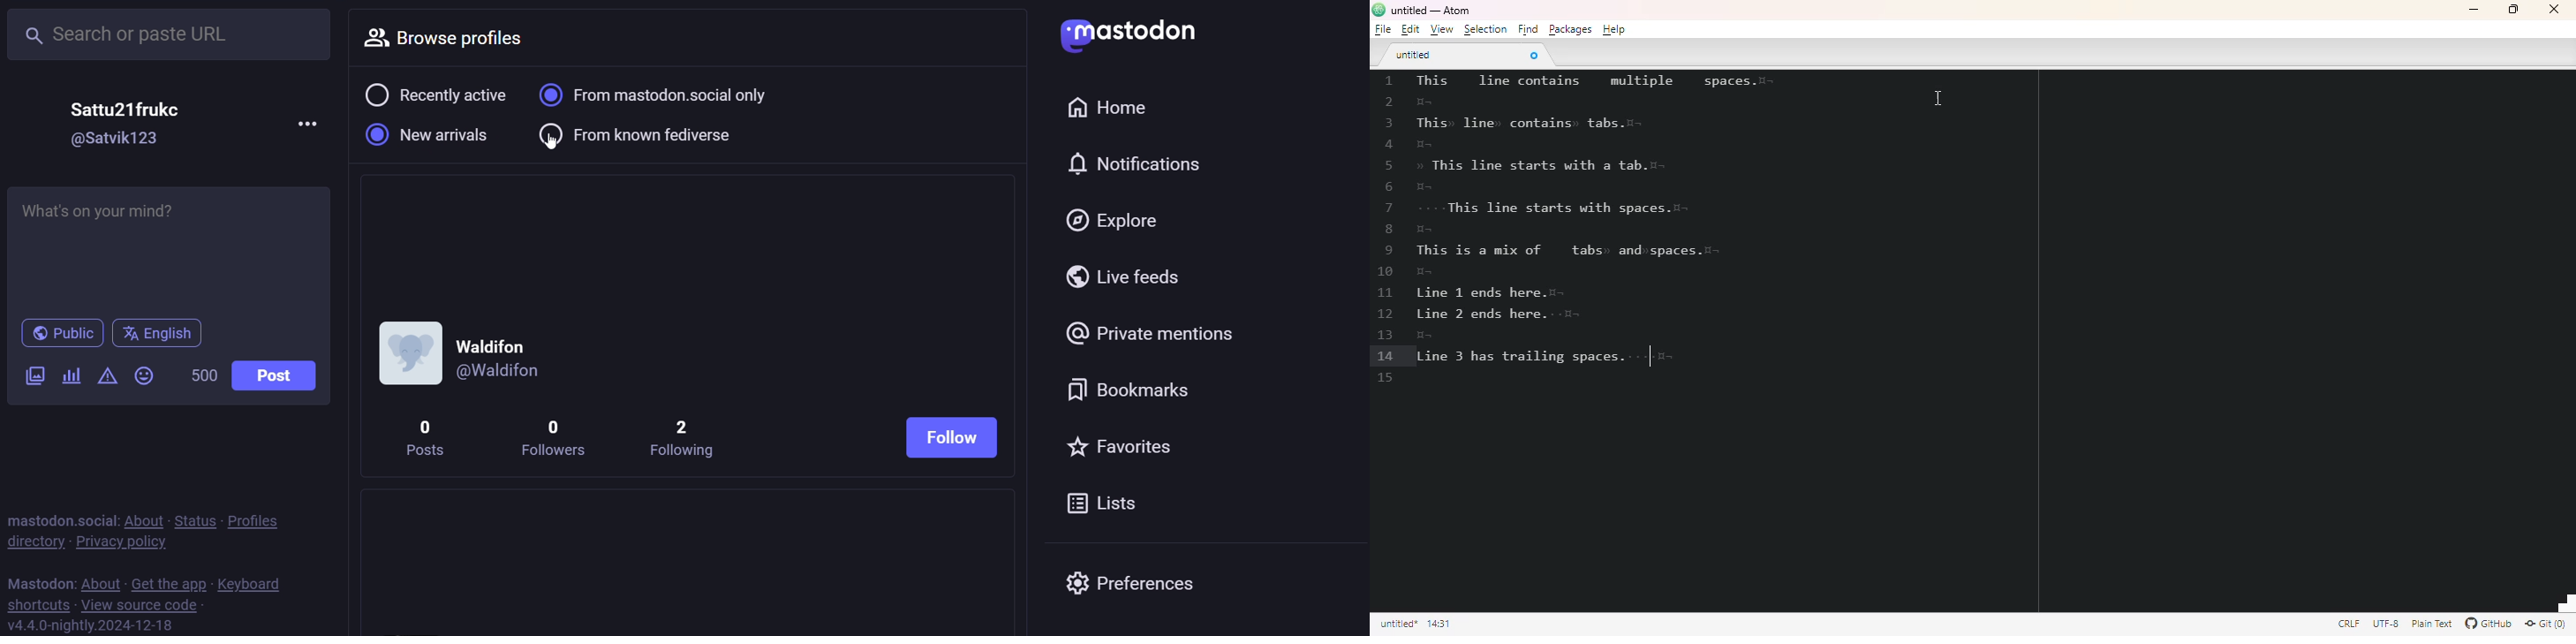 This screenshot has width=2576, height=644. Describe the element at coordinates (311, 124) in the screenshot. I see `more` at that location.